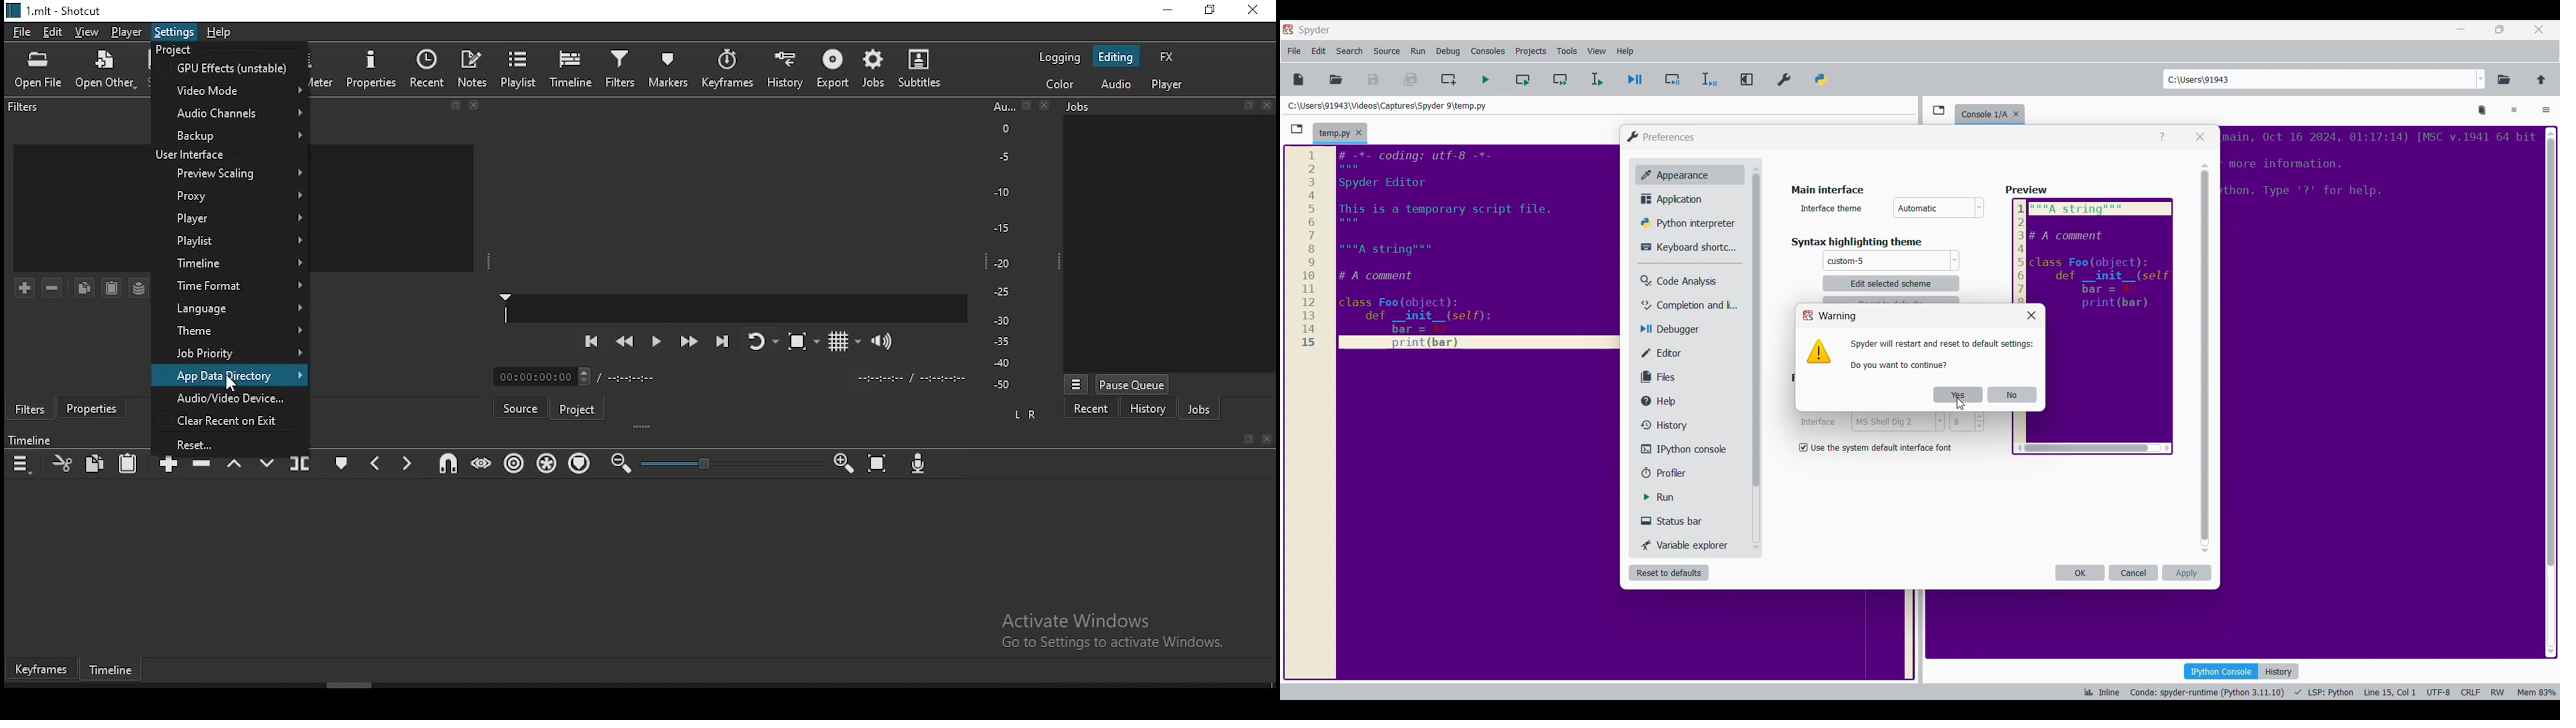 This screenshot has width=2576, height=728. What do you see at coordinates (220, 32) in the screenshot?
I see `help` at bounding box center [220, 32].